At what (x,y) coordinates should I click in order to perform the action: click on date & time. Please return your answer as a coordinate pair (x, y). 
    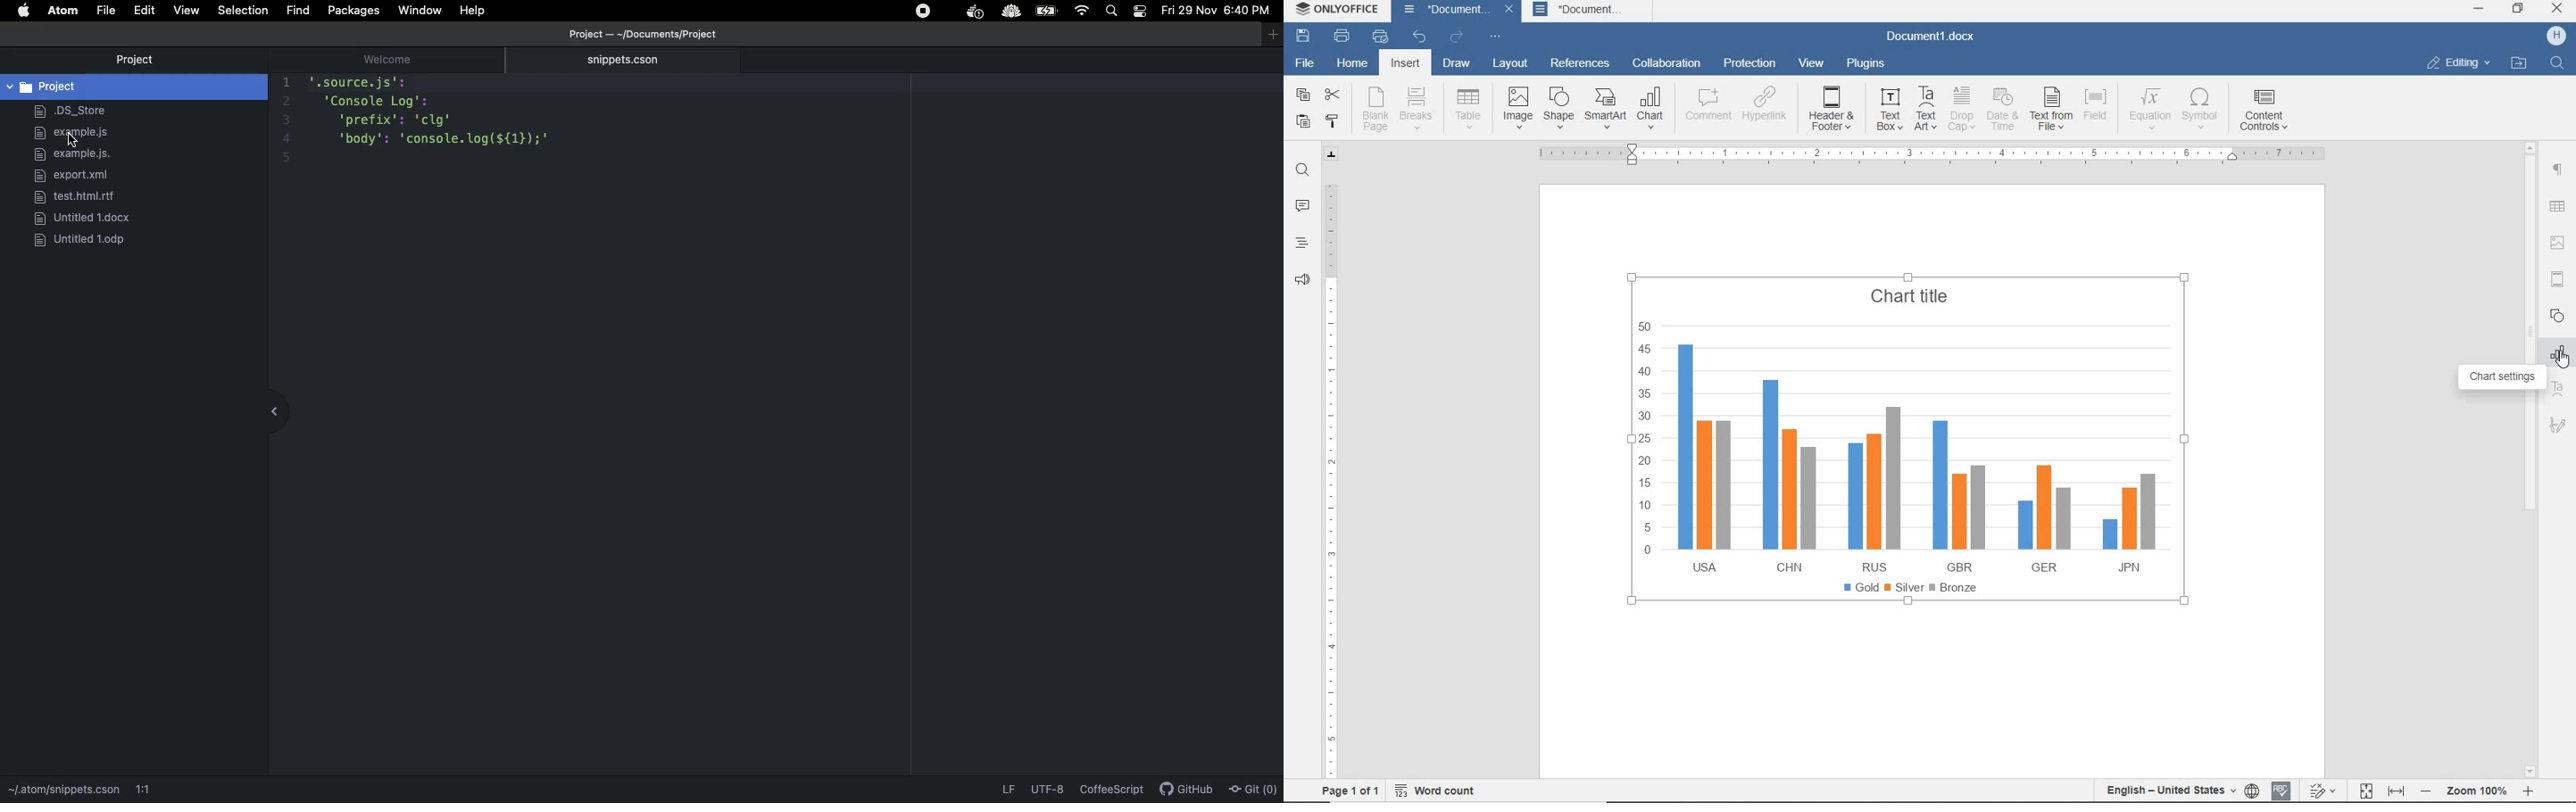
    Looking at the image, I should click on (2005, 109).